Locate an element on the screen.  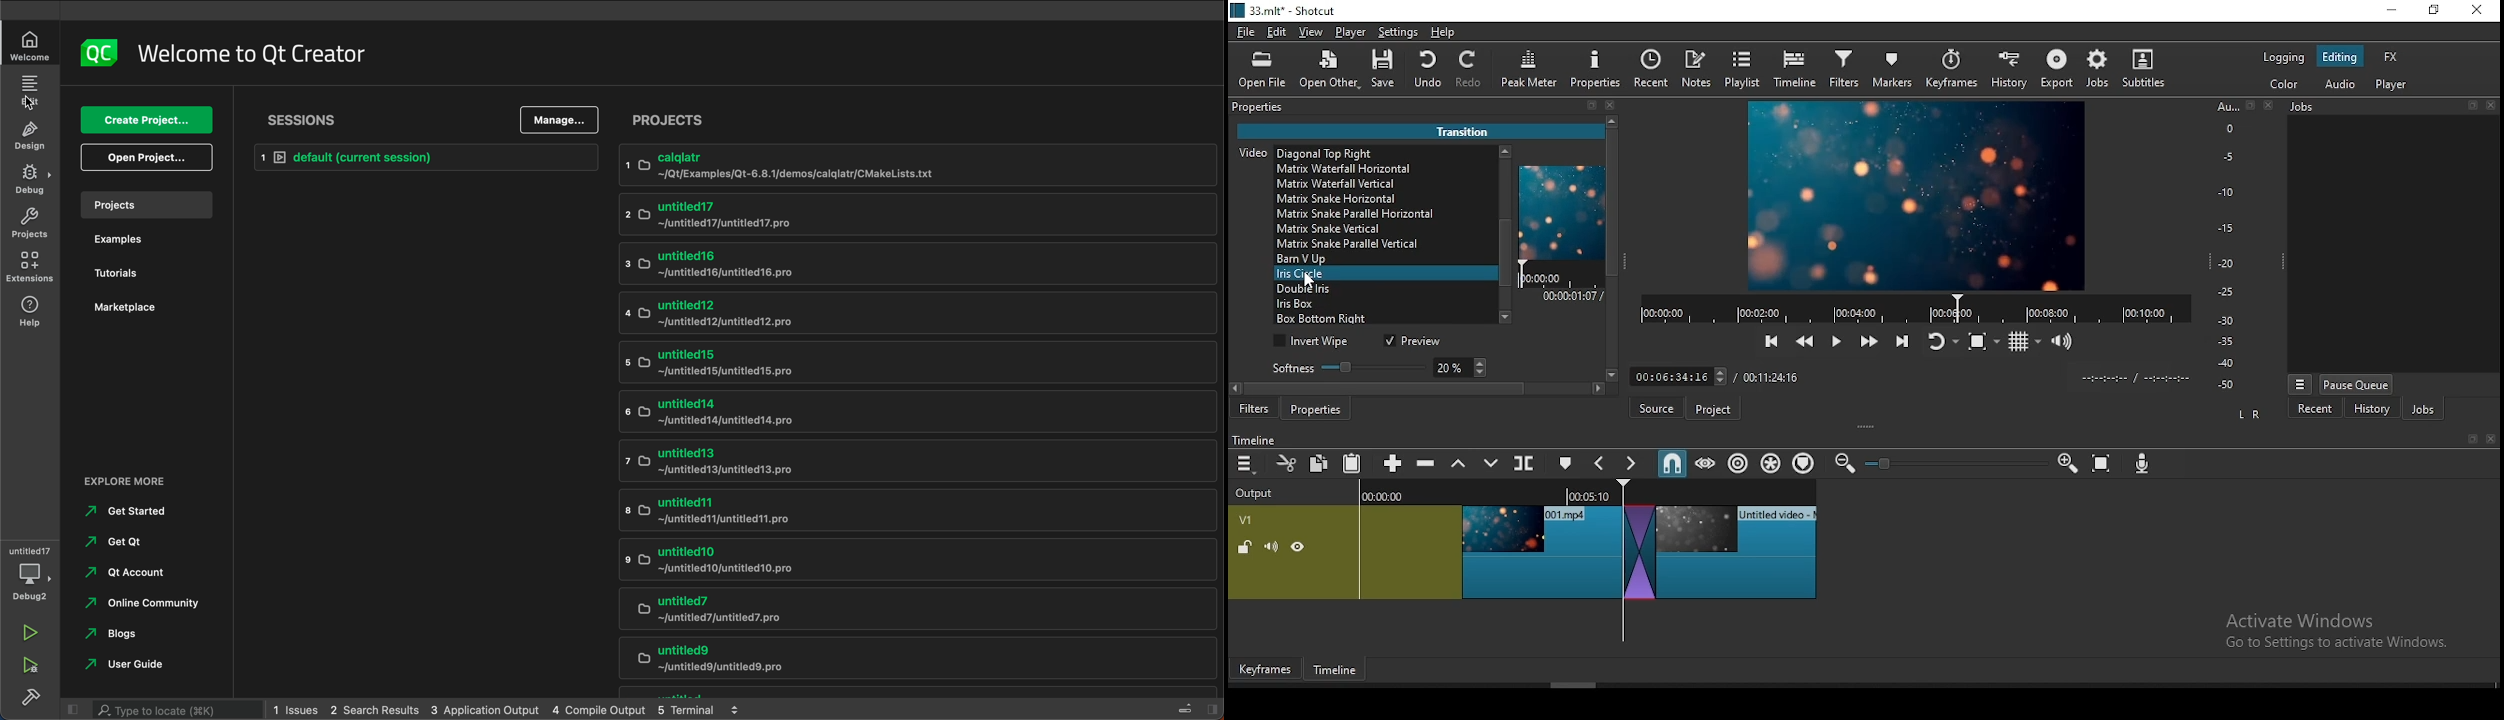
terminal is located at coordinates (697, 708).